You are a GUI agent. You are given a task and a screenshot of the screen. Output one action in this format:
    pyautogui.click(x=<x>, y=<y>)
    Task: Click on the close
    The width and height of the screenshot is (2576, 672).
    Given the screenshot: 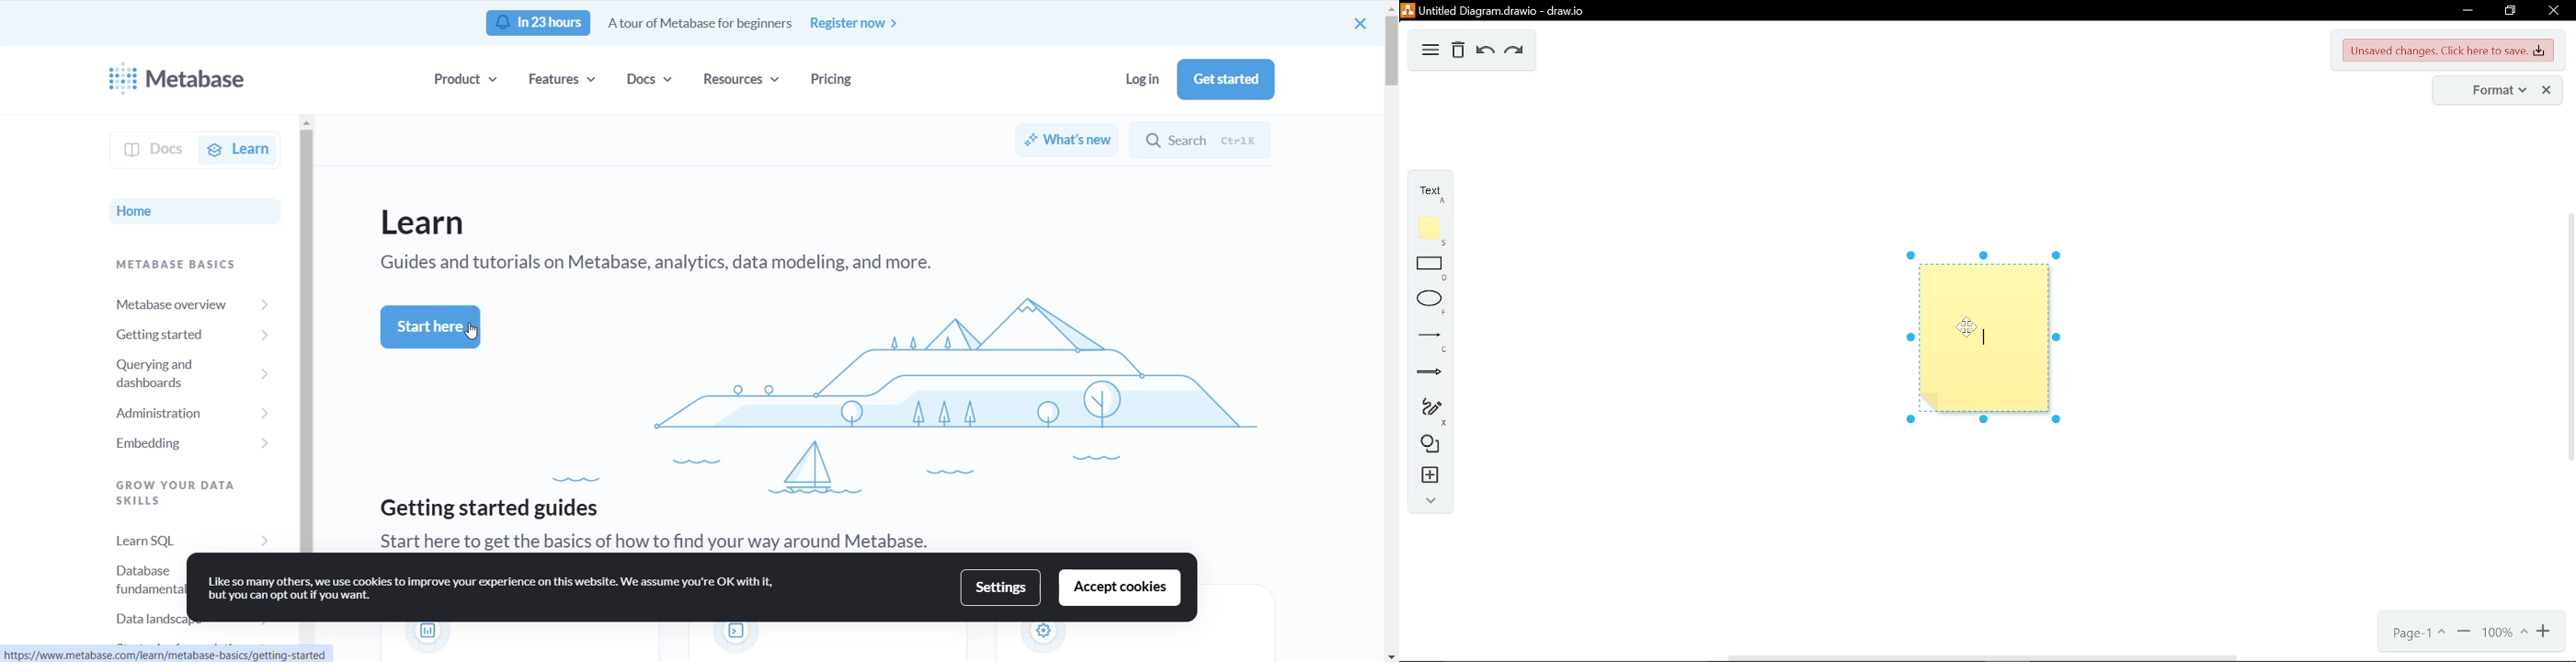 What is the action you would take?
    pyautogui.click(x=1360, y=24)
    